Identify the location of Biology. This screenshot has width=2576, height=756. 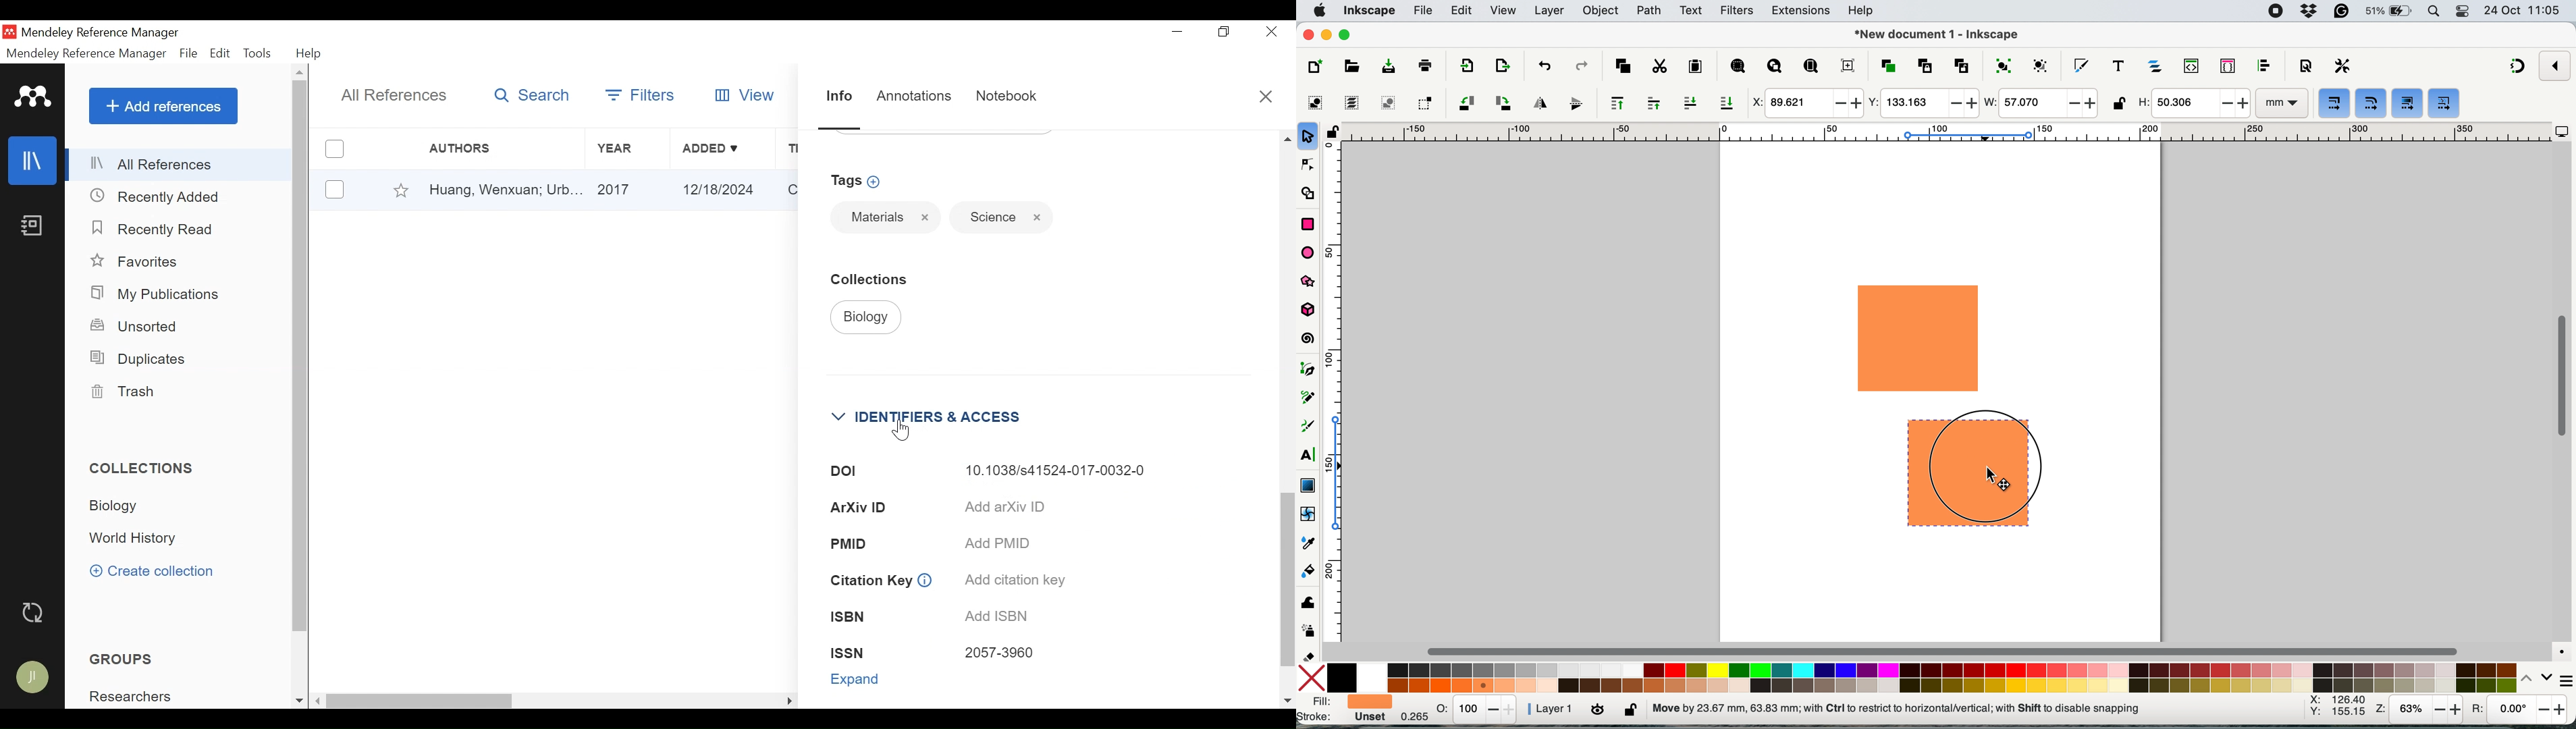
(866, 318).